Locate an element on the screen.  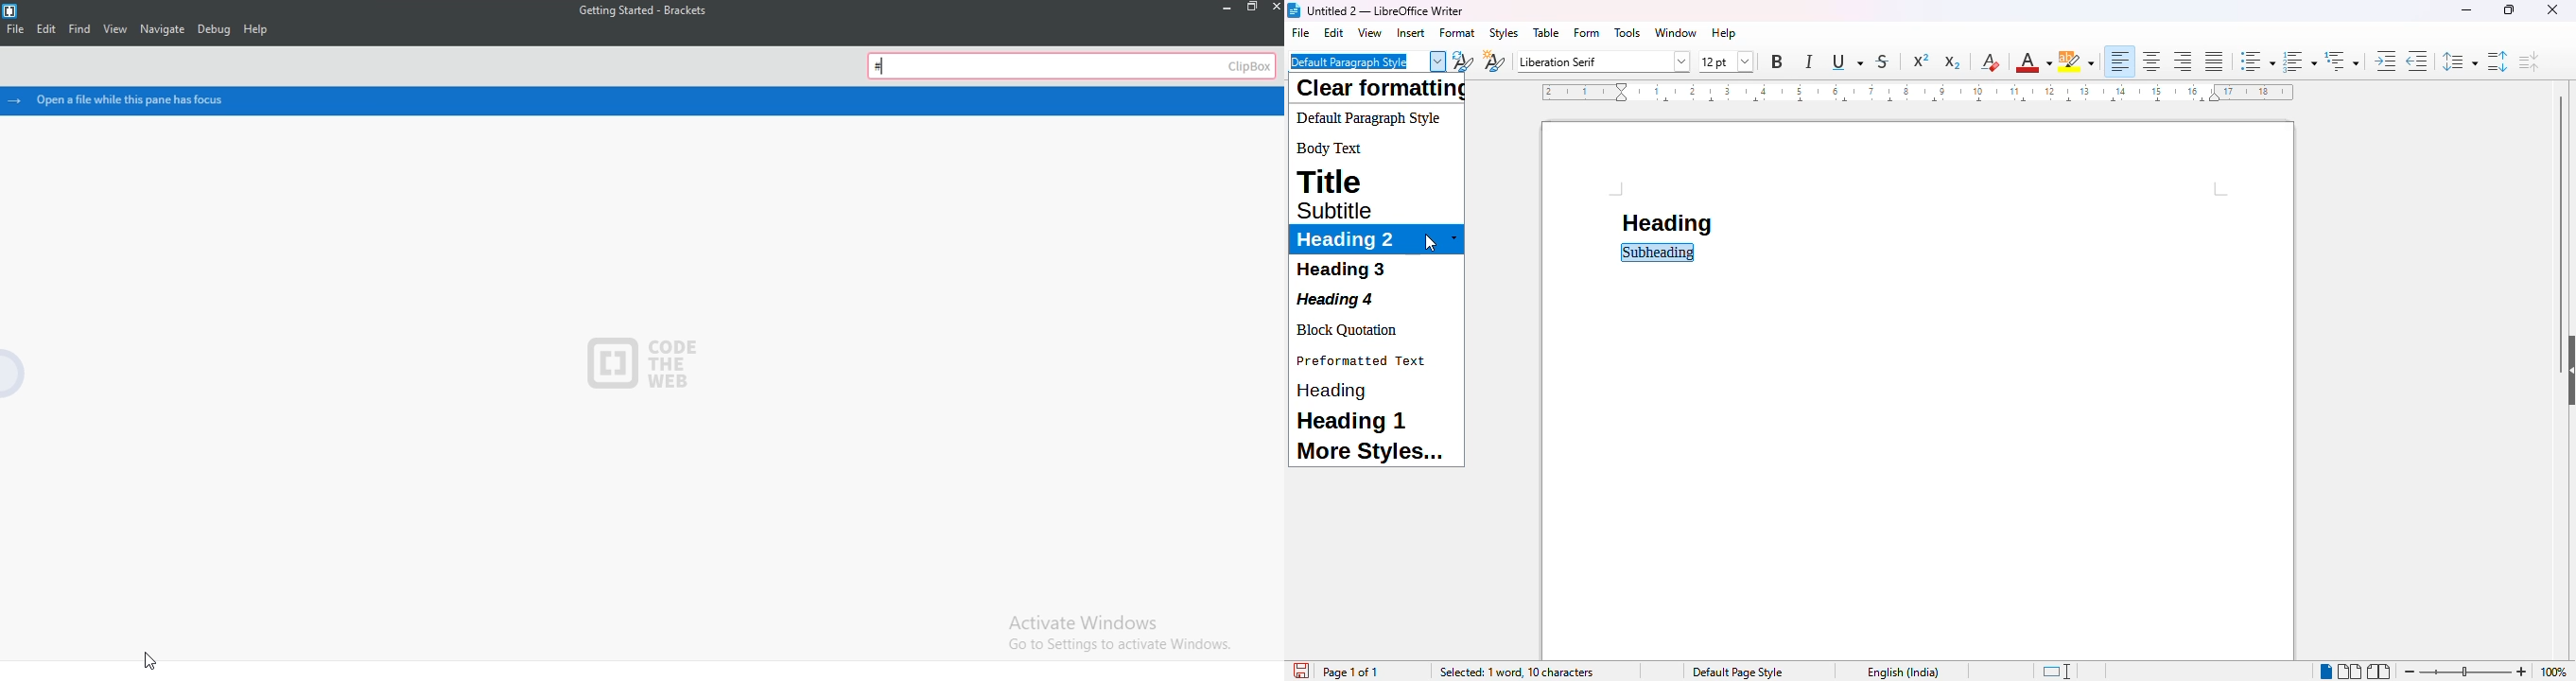
body text is located at coordinates (1331, 148).